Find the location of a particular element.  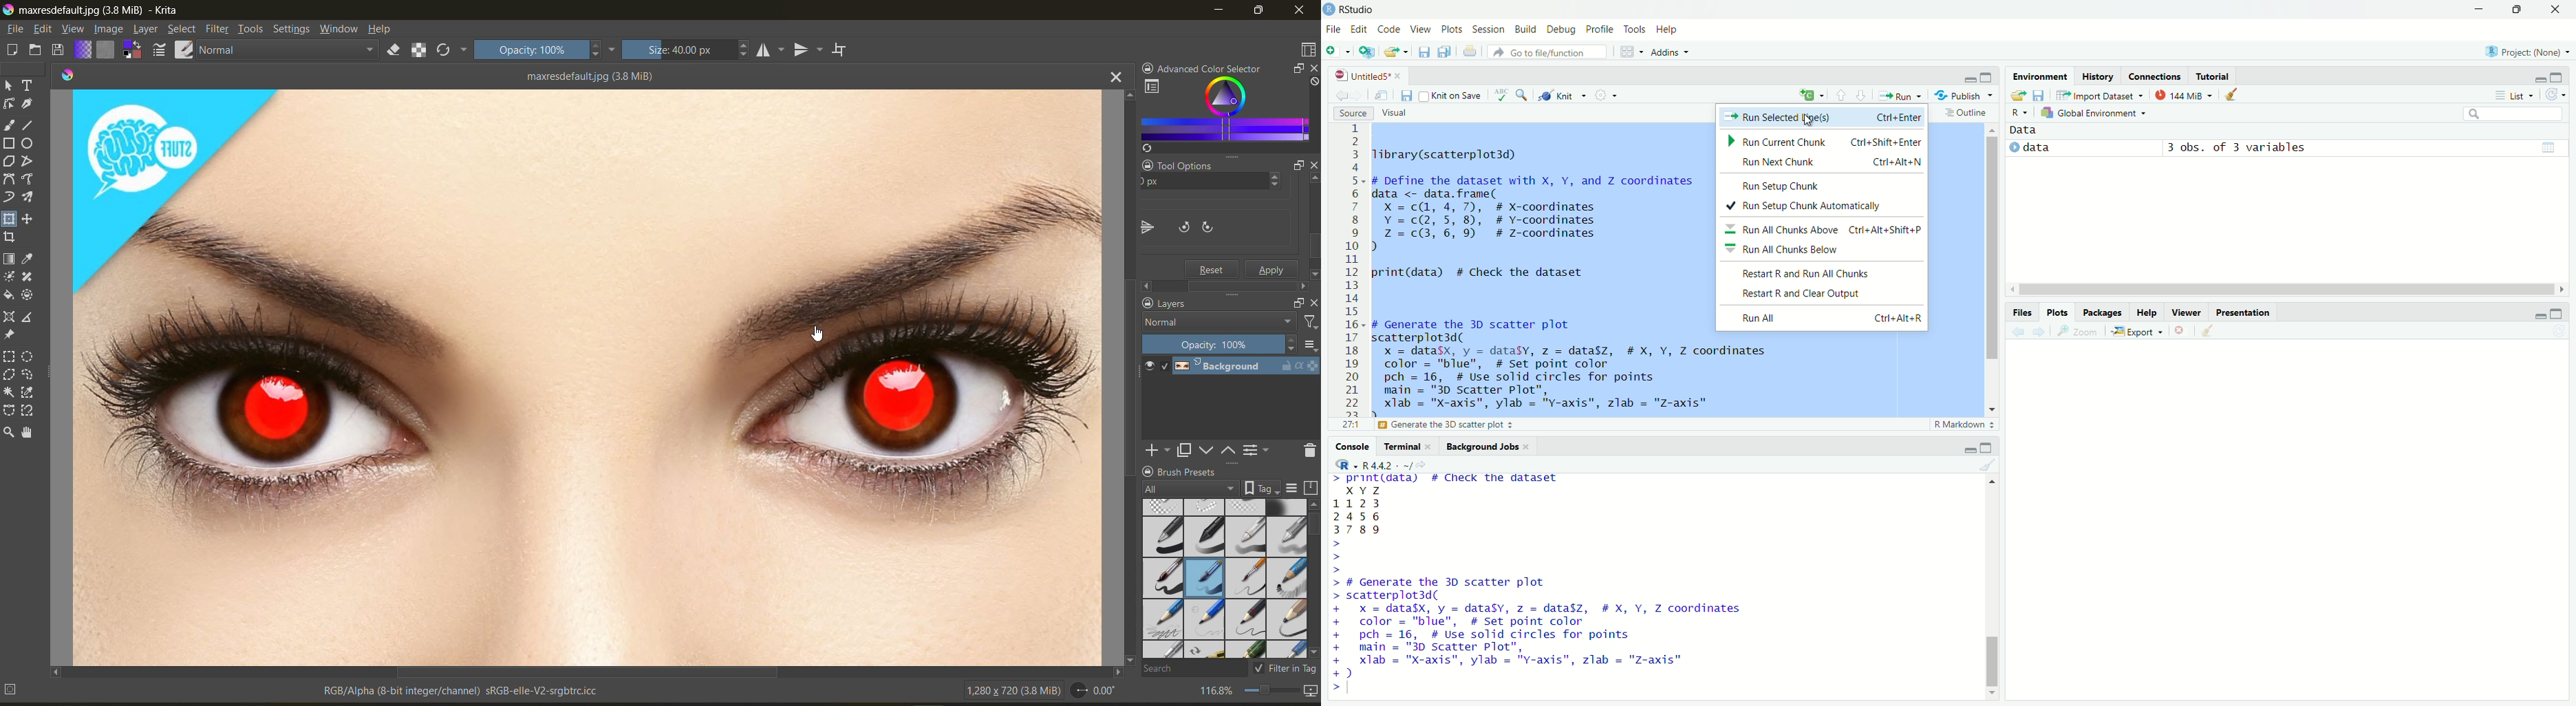

addins is located at coordinates (1674, 53).